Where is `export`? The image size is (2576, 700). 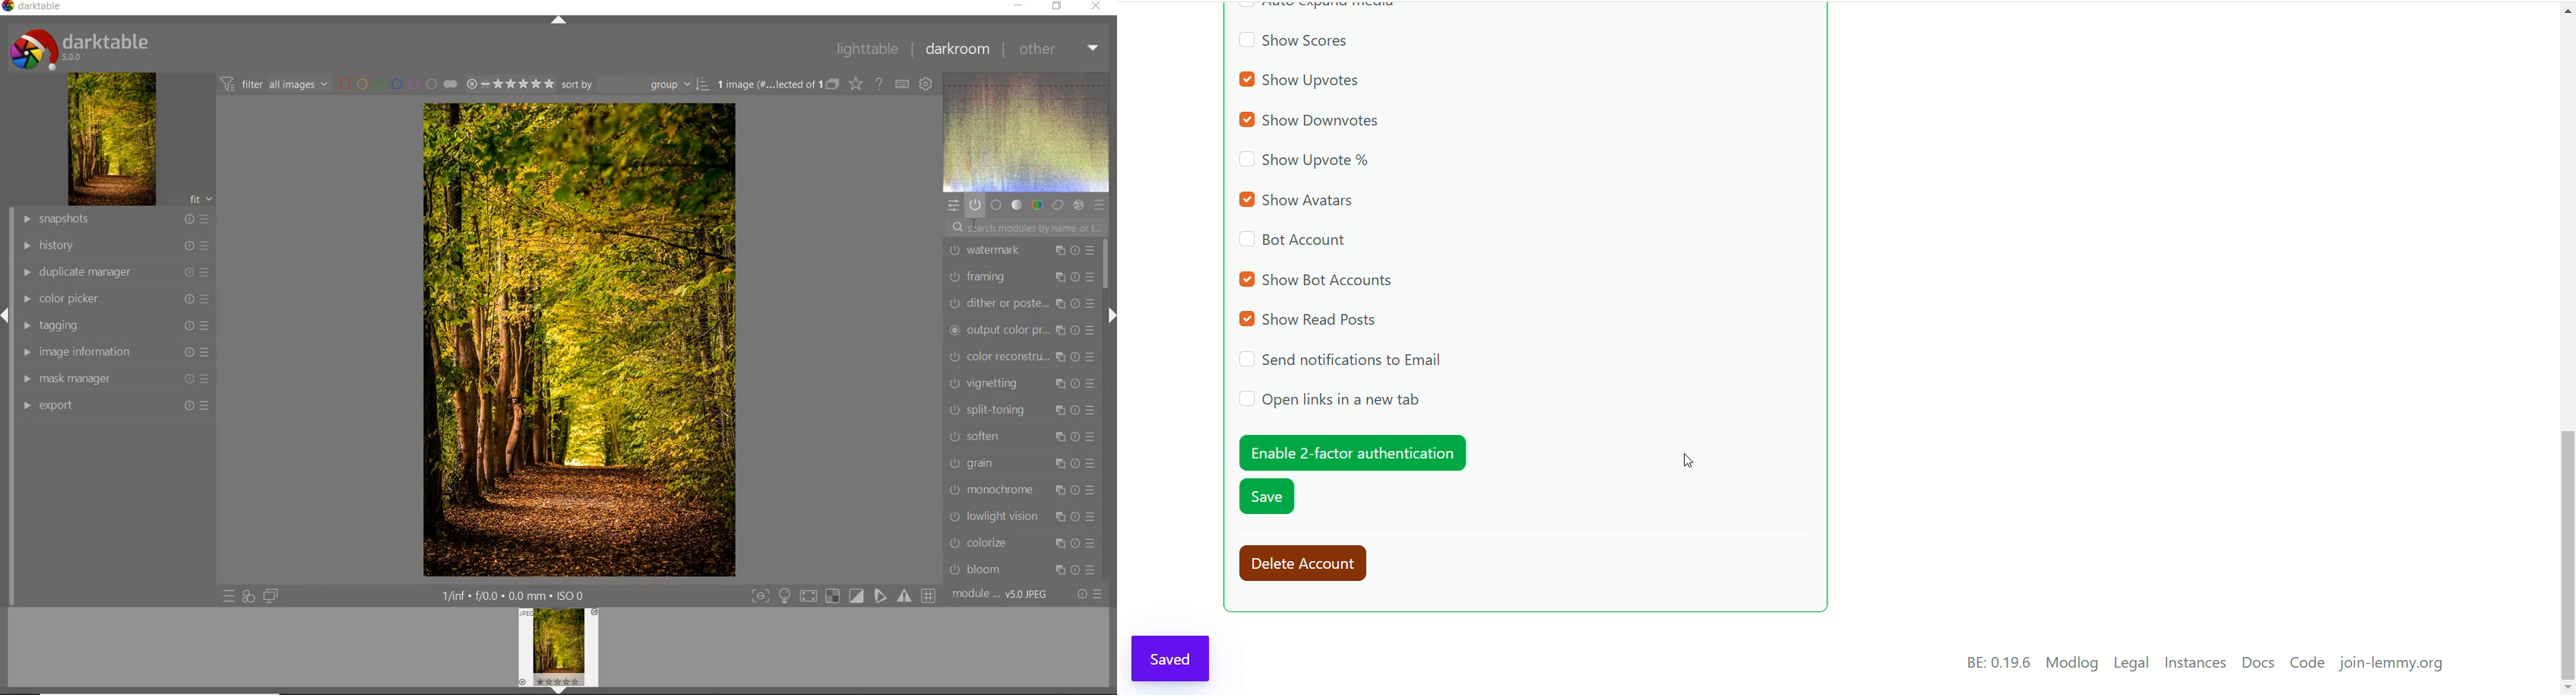
export is located at coordinates (116, 405).